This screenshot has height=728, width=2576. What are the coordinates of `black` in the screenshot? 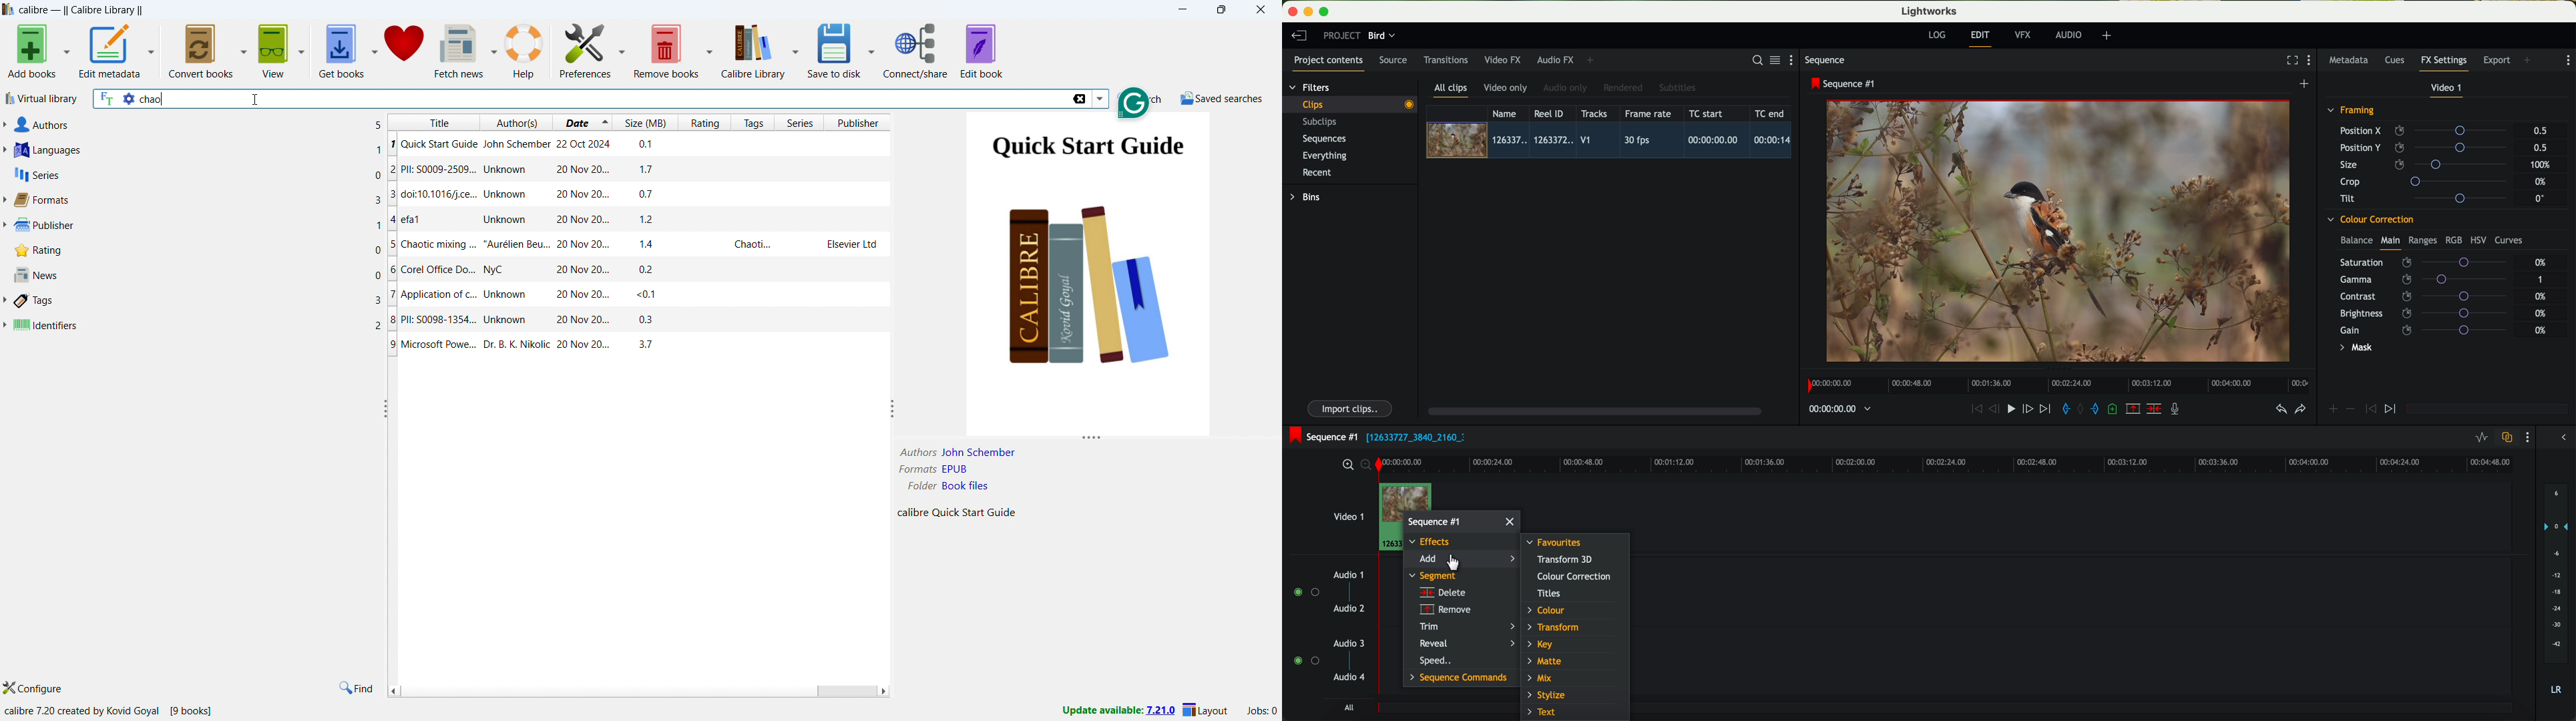 It's located at (1411, 436).